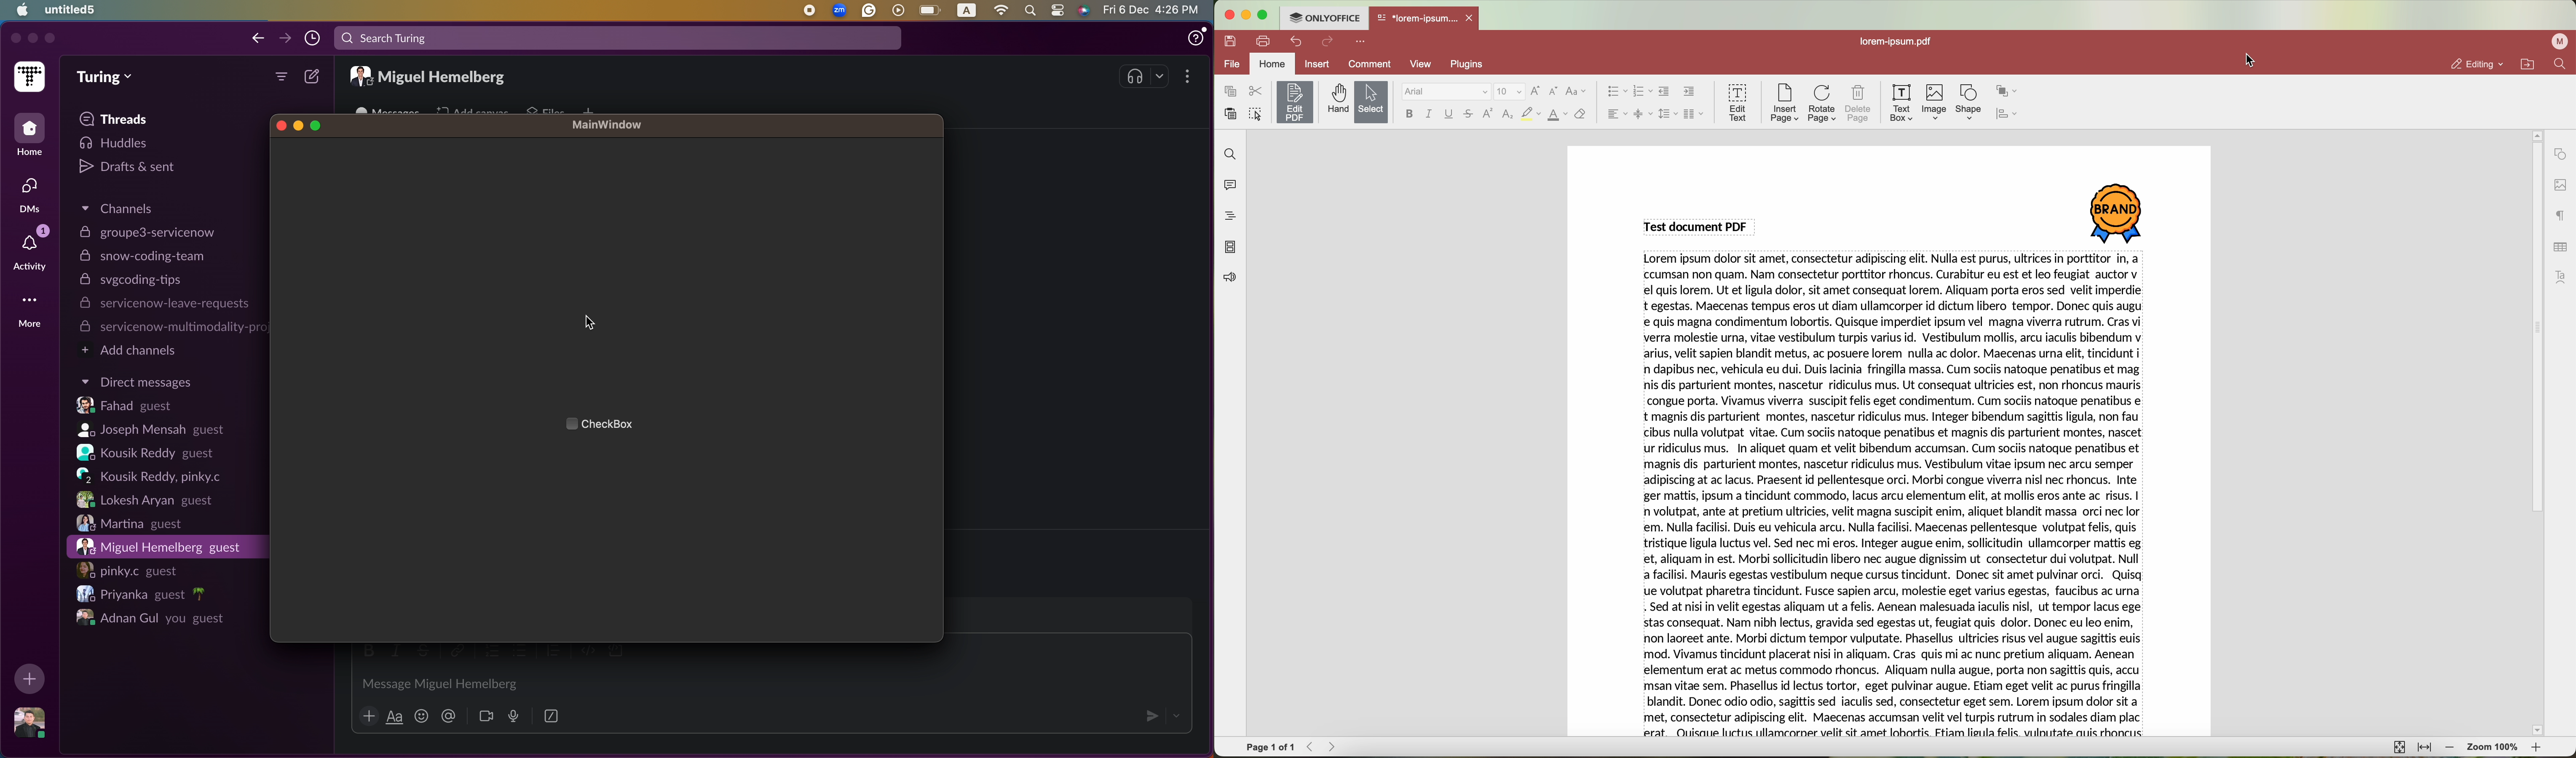  What do you see at coordinates (1901, 103) in the screenshot?
I see `text box` at bounding box center [1901, 103].